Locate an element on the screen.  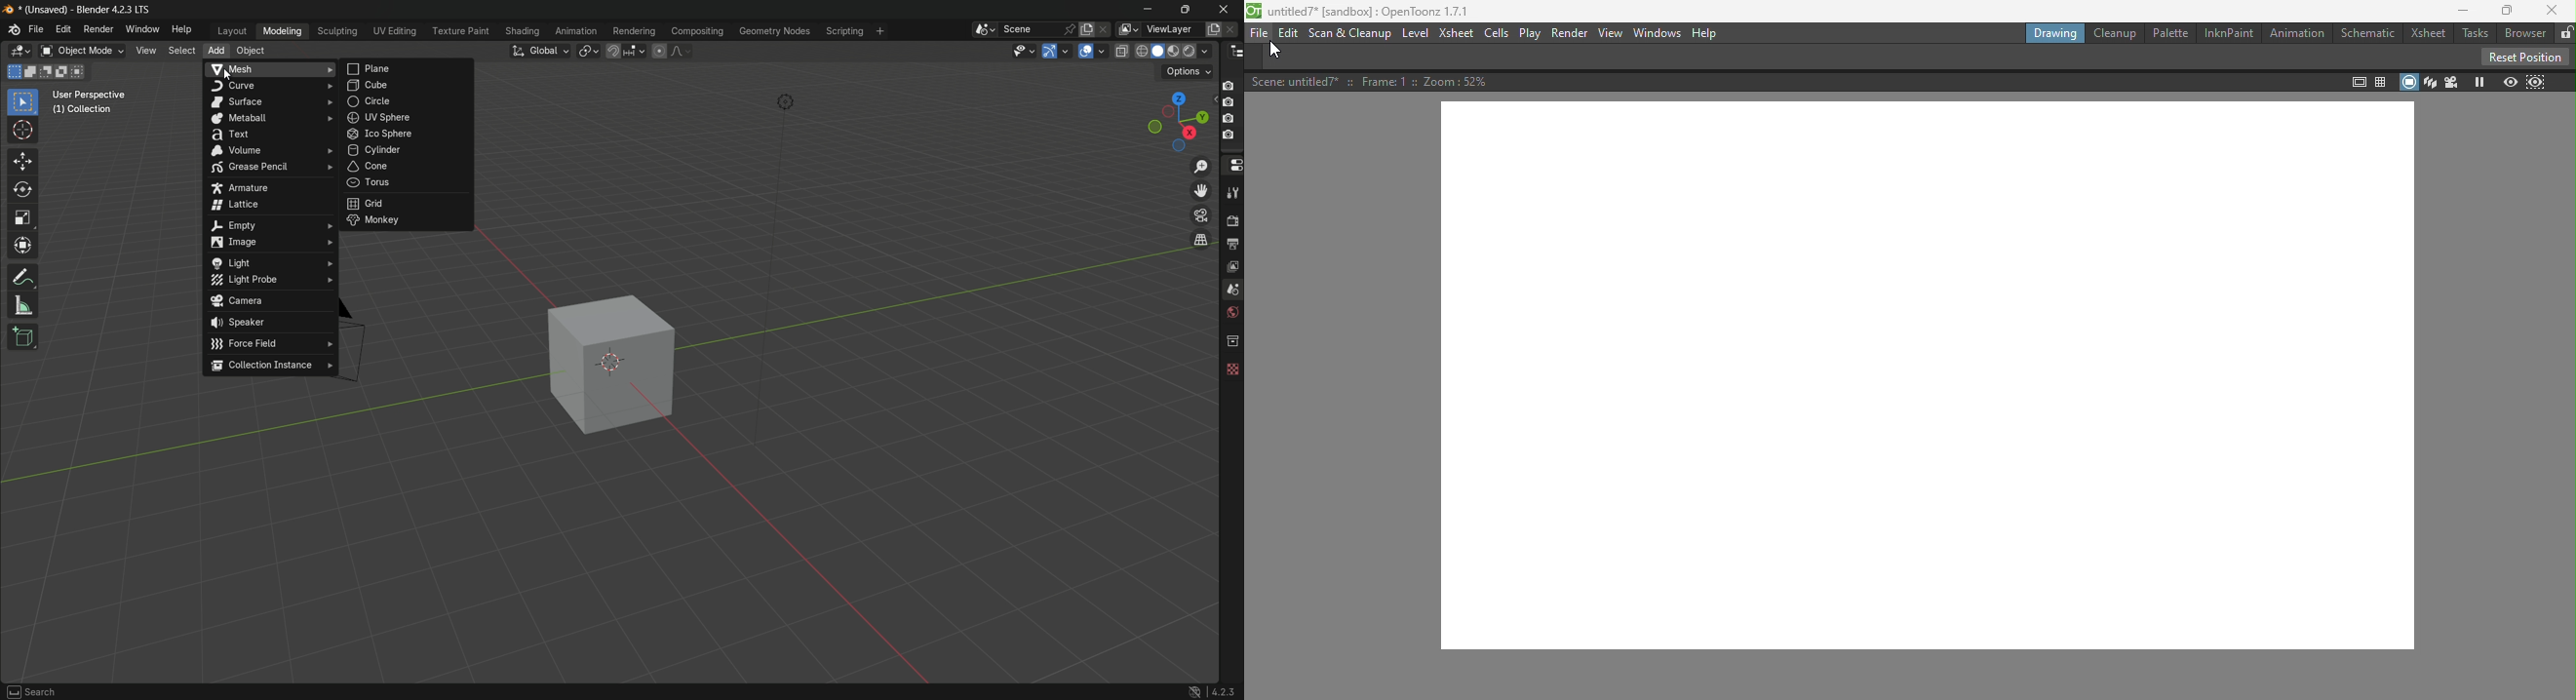
ico sphere is located at coordinates (408, 135).